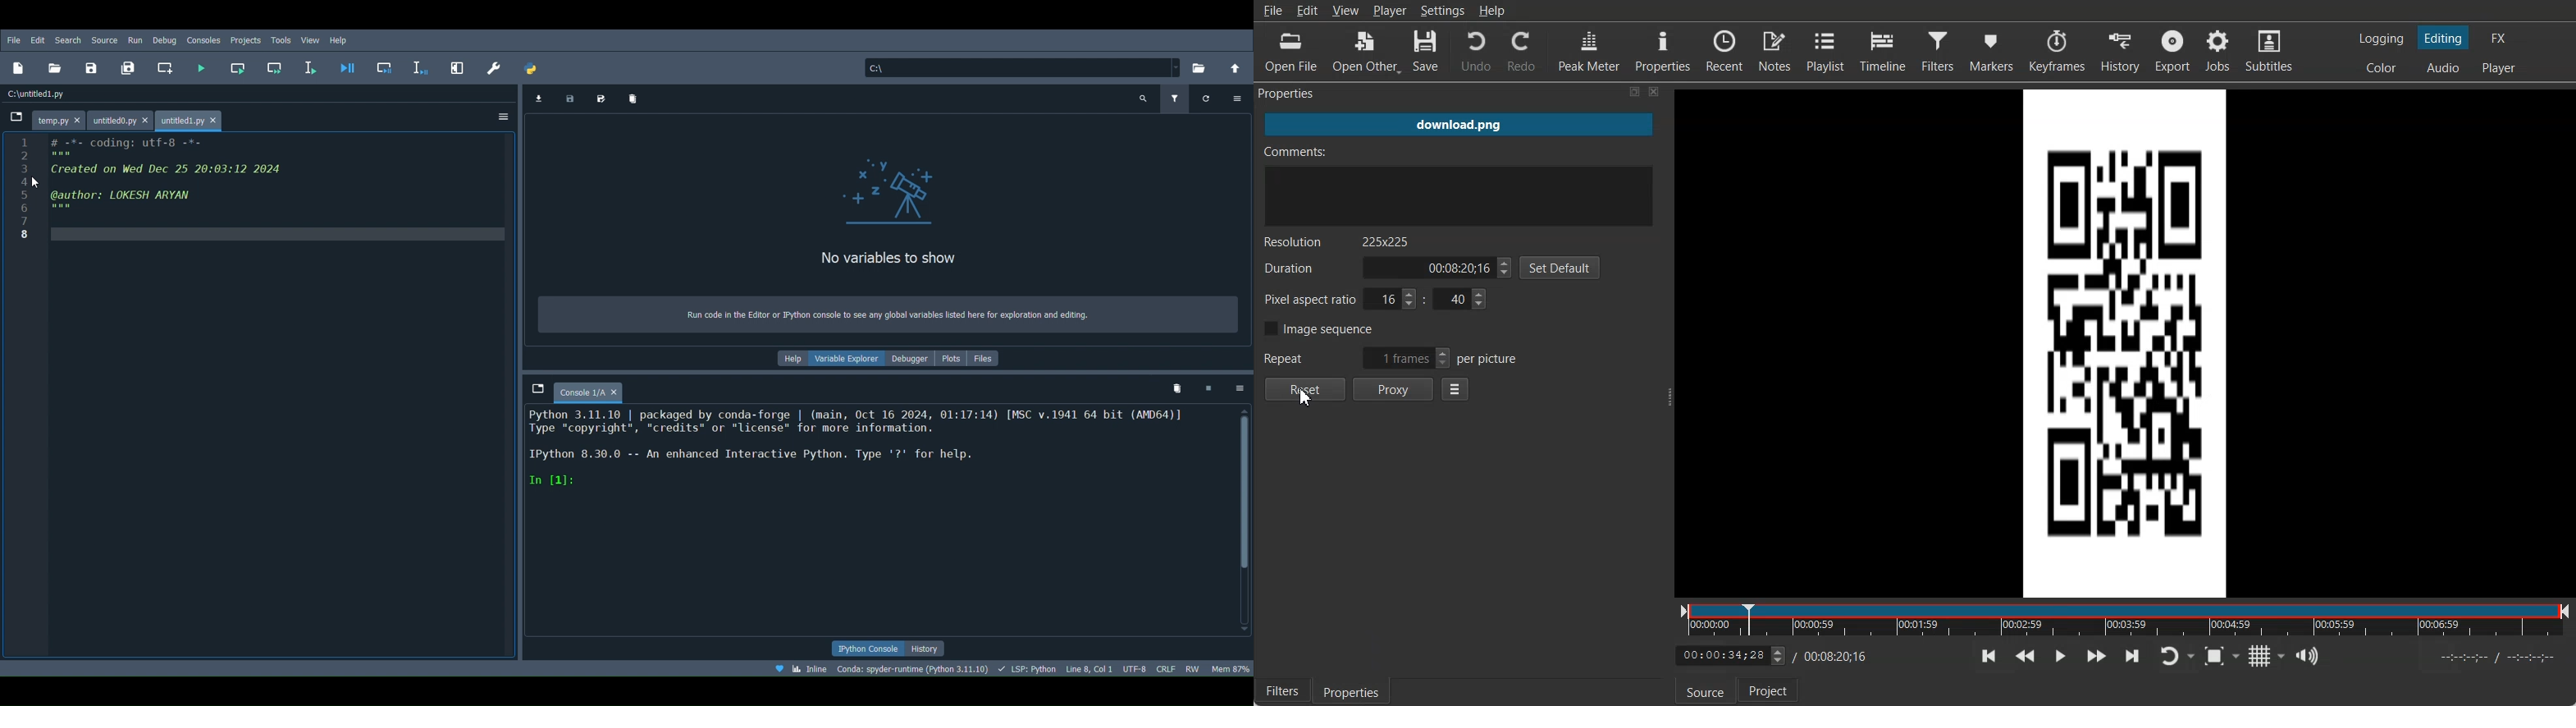 This screenshot has height=728, width=2576. Describe the element at coordinates (314, 66) in the screenshot. I see `Run selection or current line (F9)` at that location.